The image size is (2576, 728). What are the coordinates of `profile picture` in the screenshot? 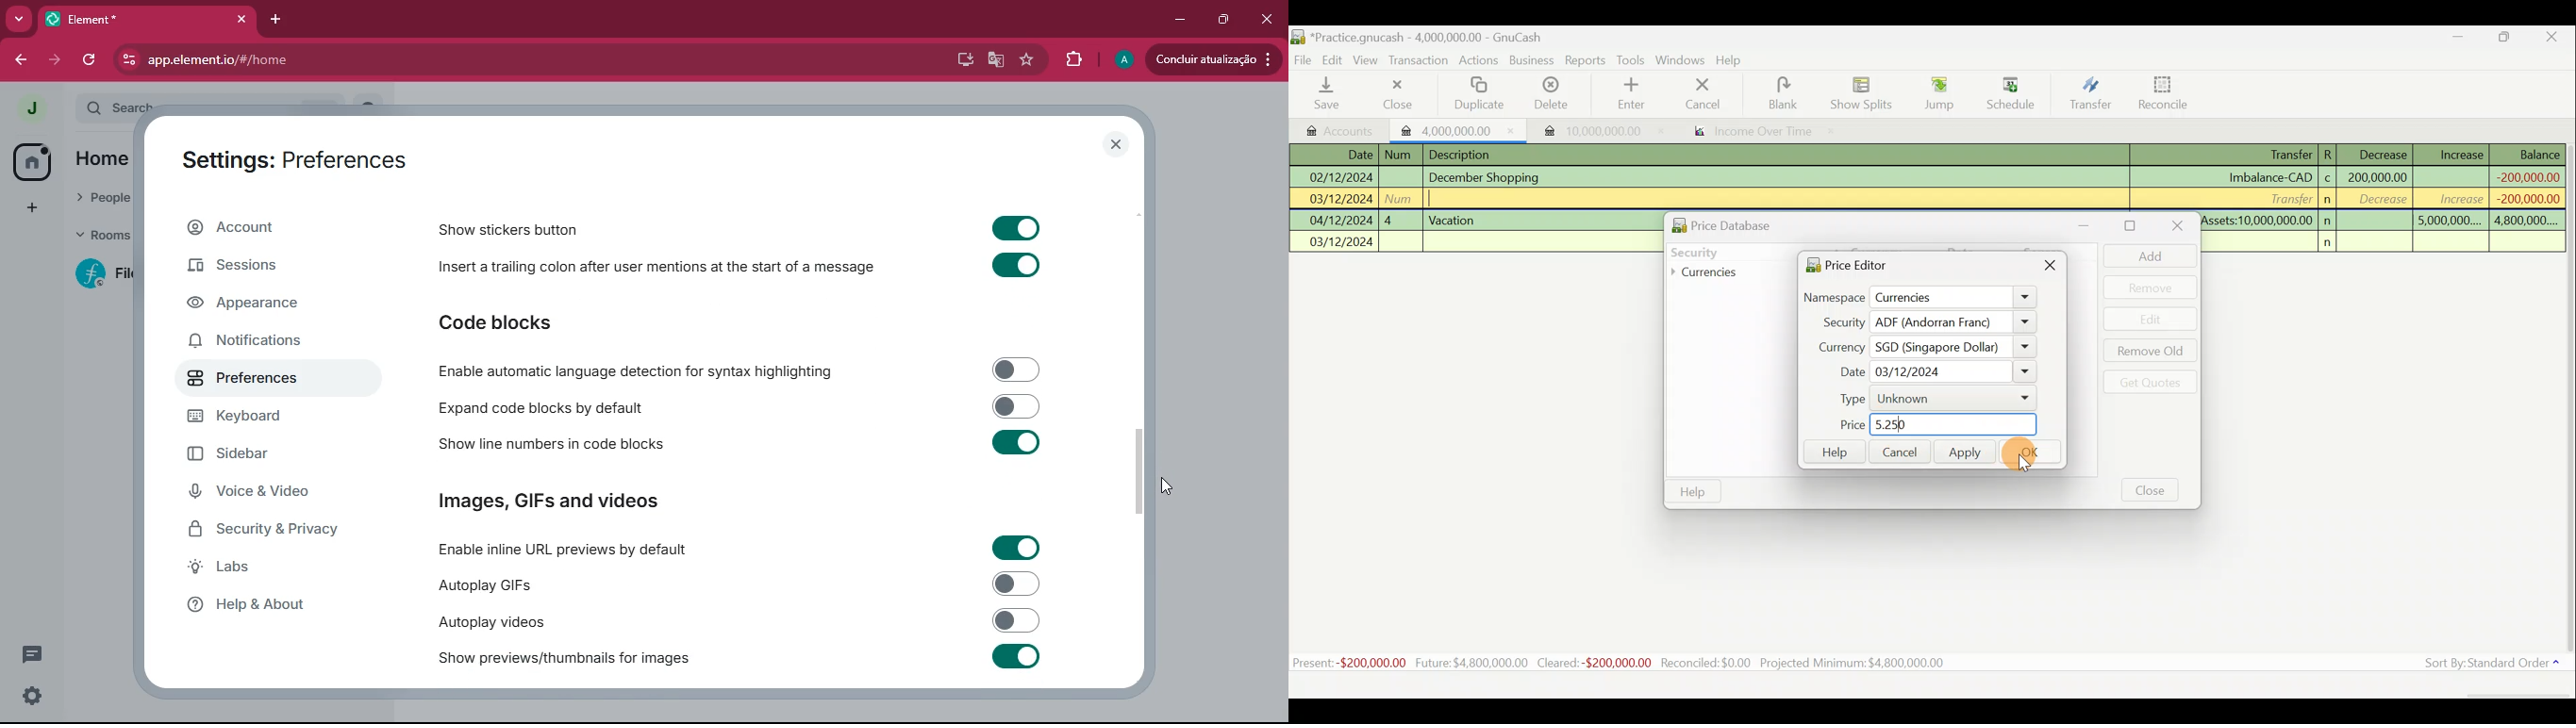 It's located at (32, 107).